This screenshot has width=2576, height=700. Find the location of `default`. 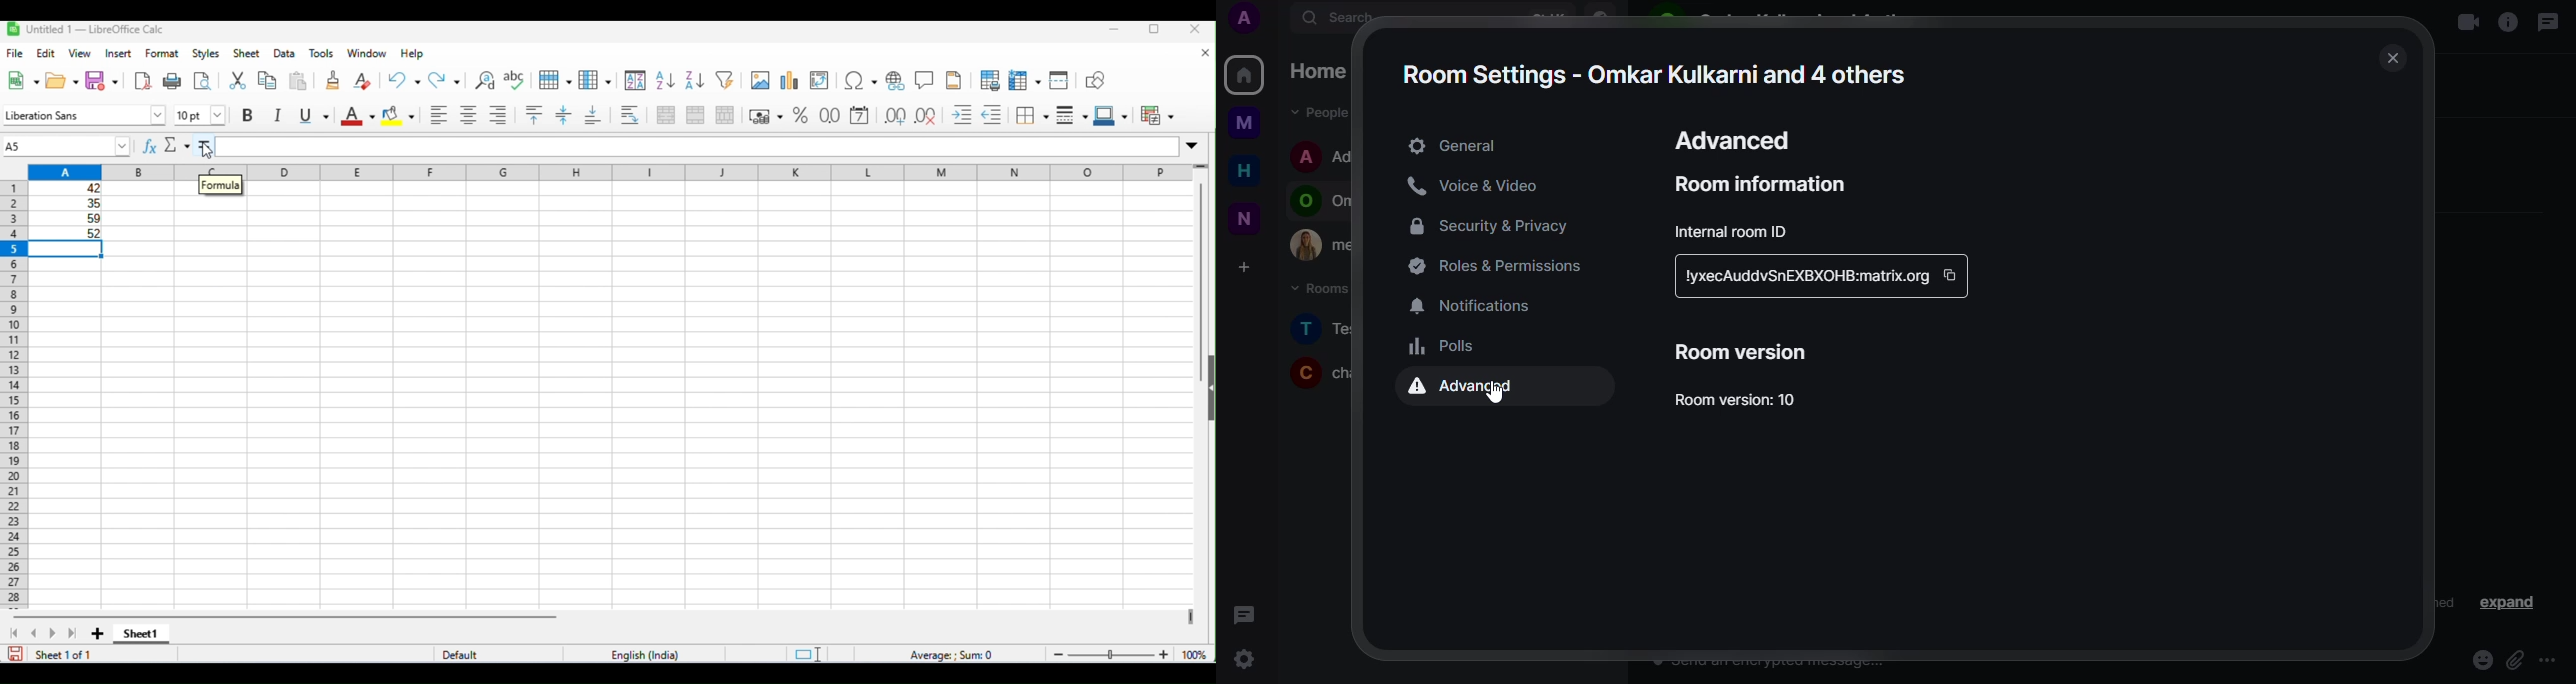

default is located at coordinates (460, 653).